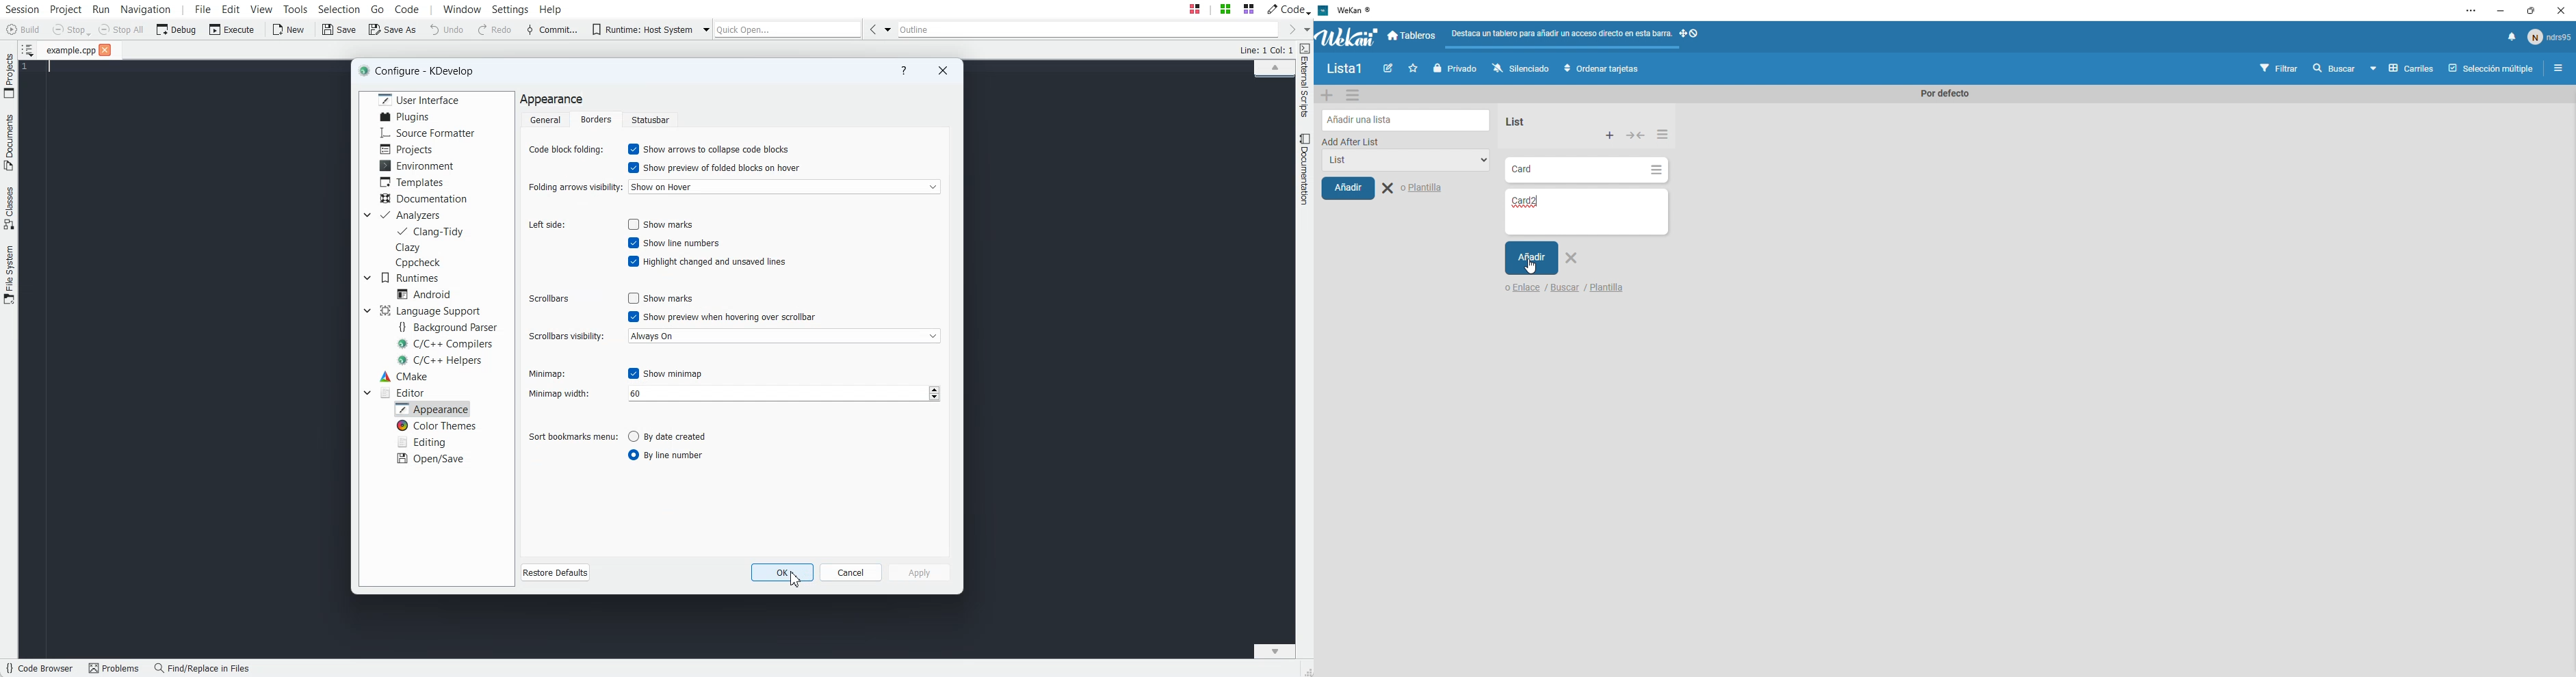  Describe the element at coordinates (1637, 137) in the screenshot. I see `Actions` at that location.